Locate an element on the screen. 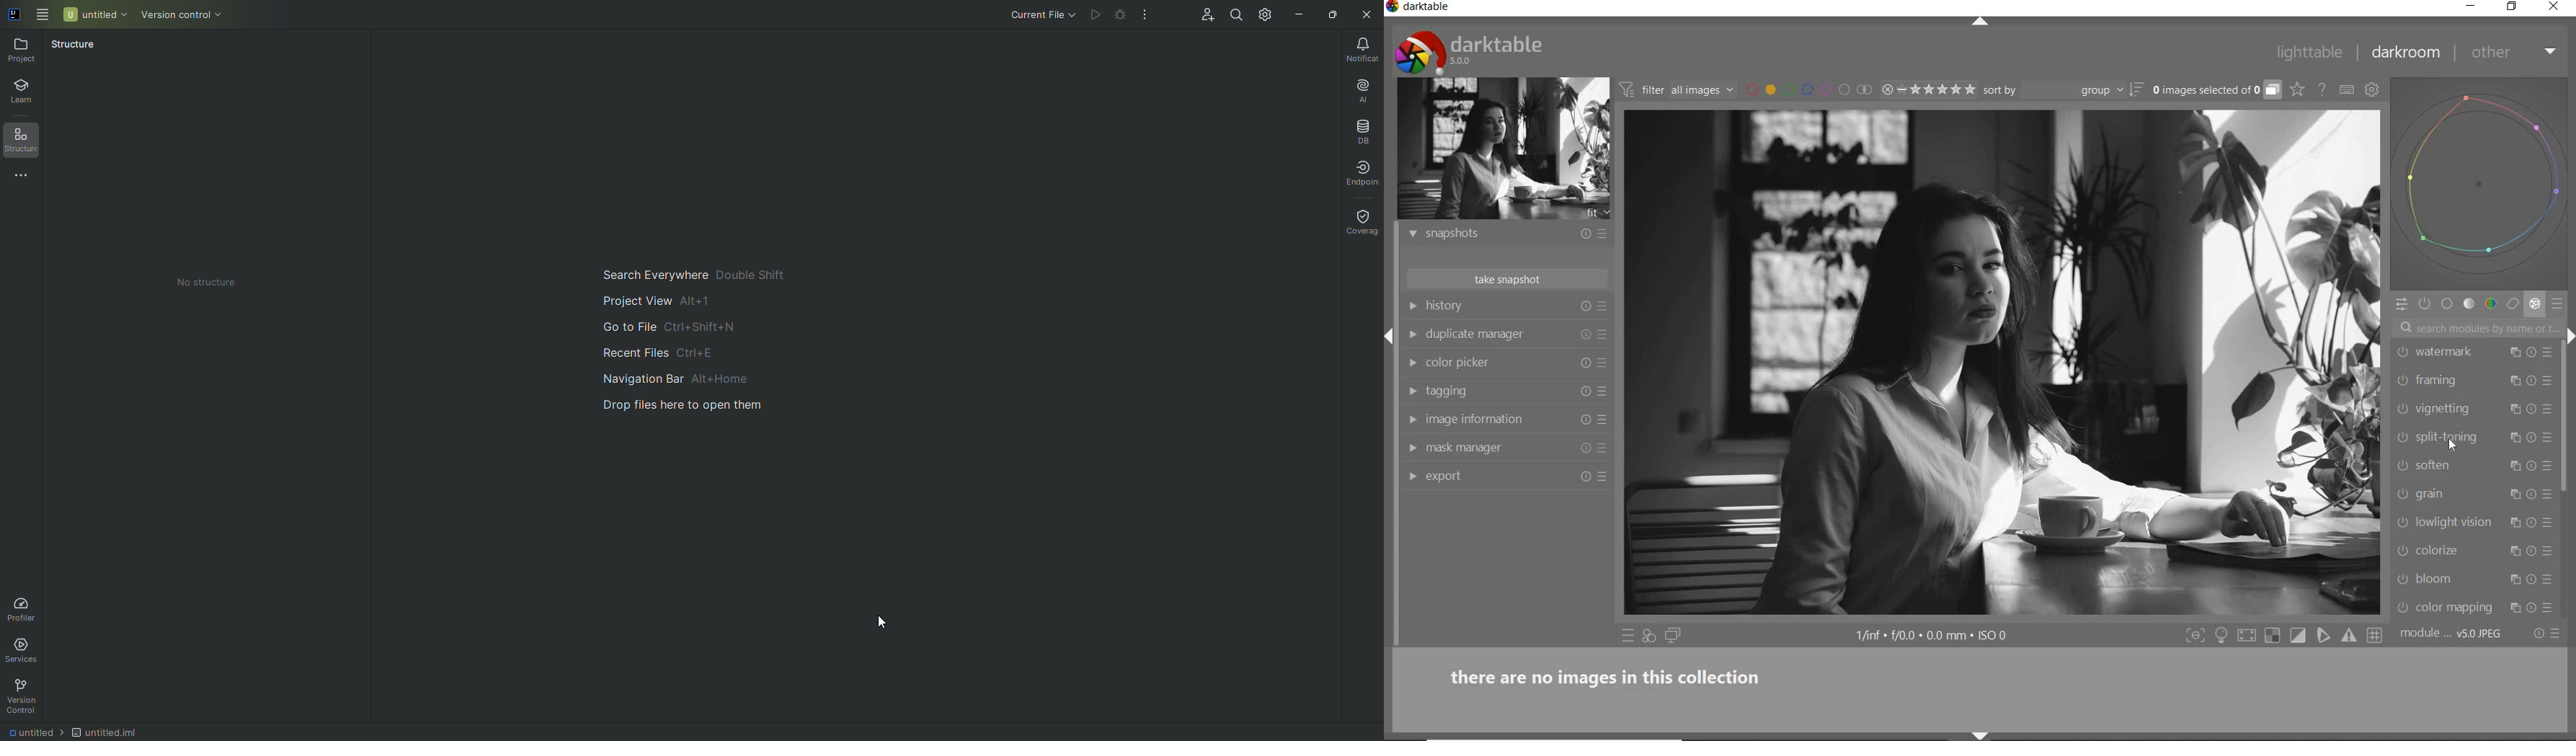 The width and height of the screenshot is (2576, 756). reset is located at coordinates (2531, 352).